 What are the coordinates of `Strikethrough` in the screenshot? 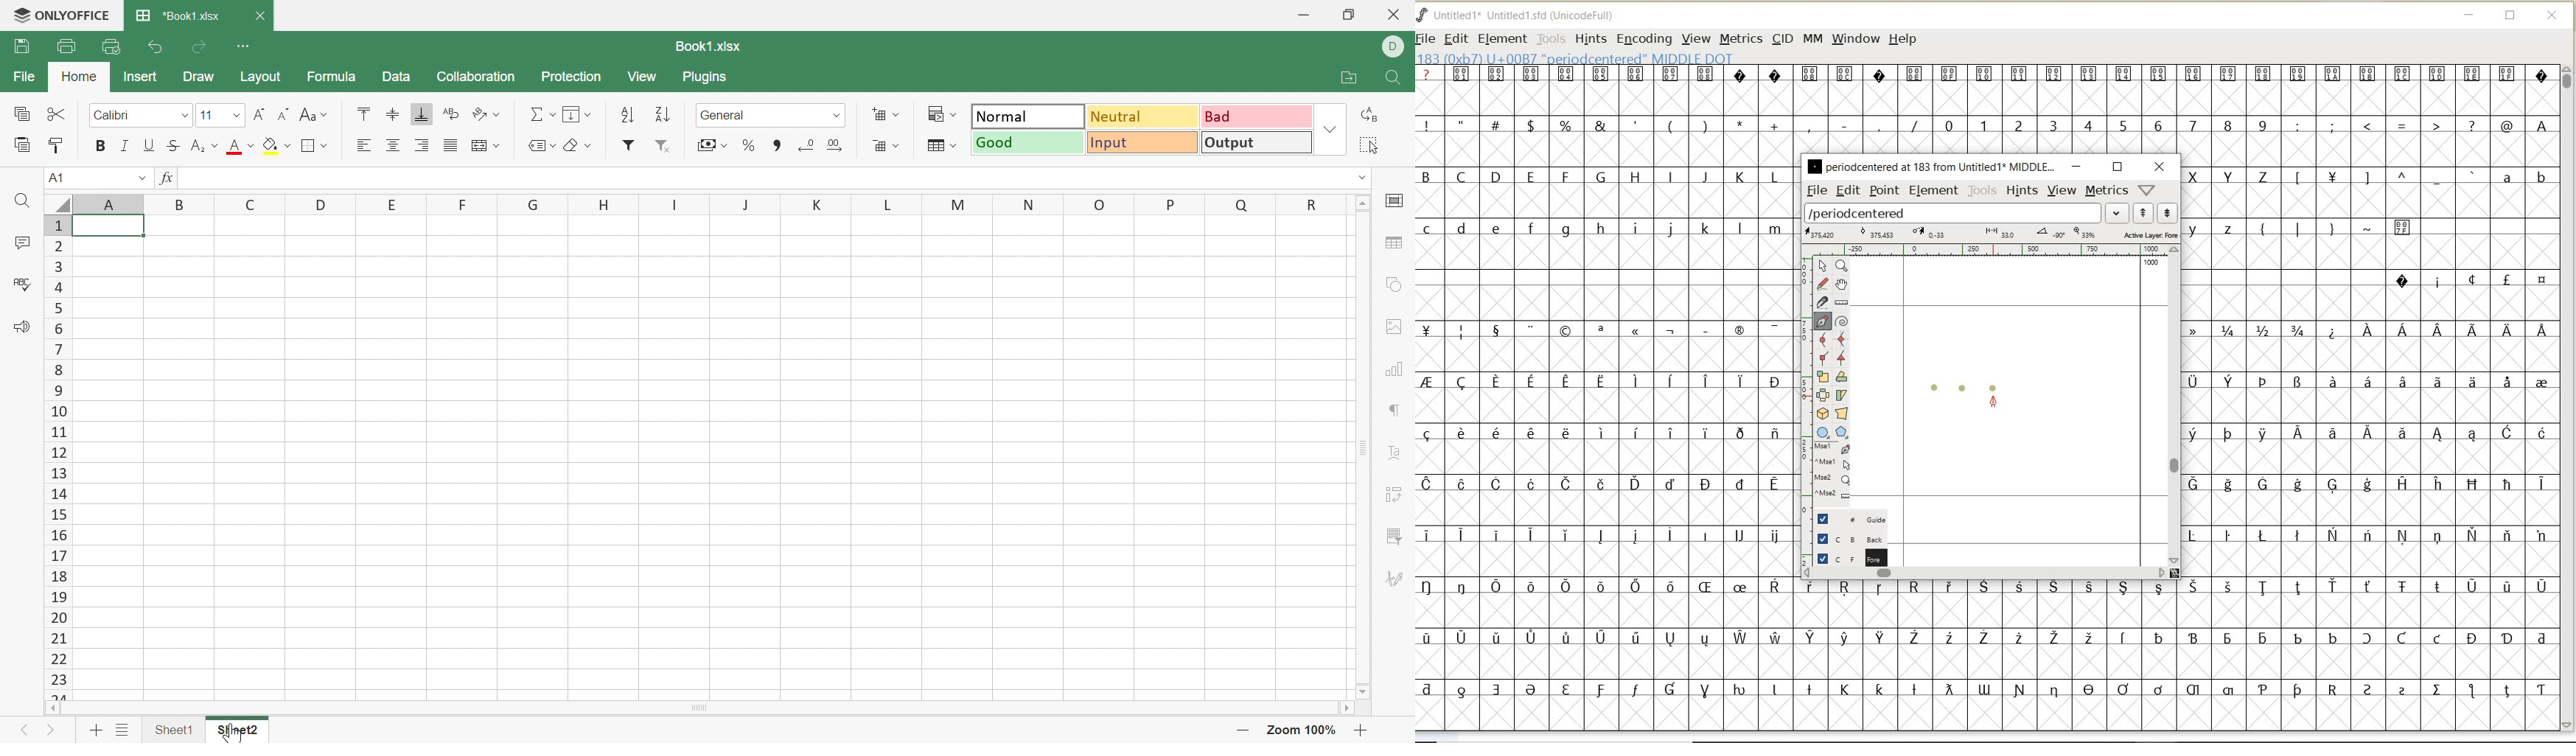 It's located at (171, 146).